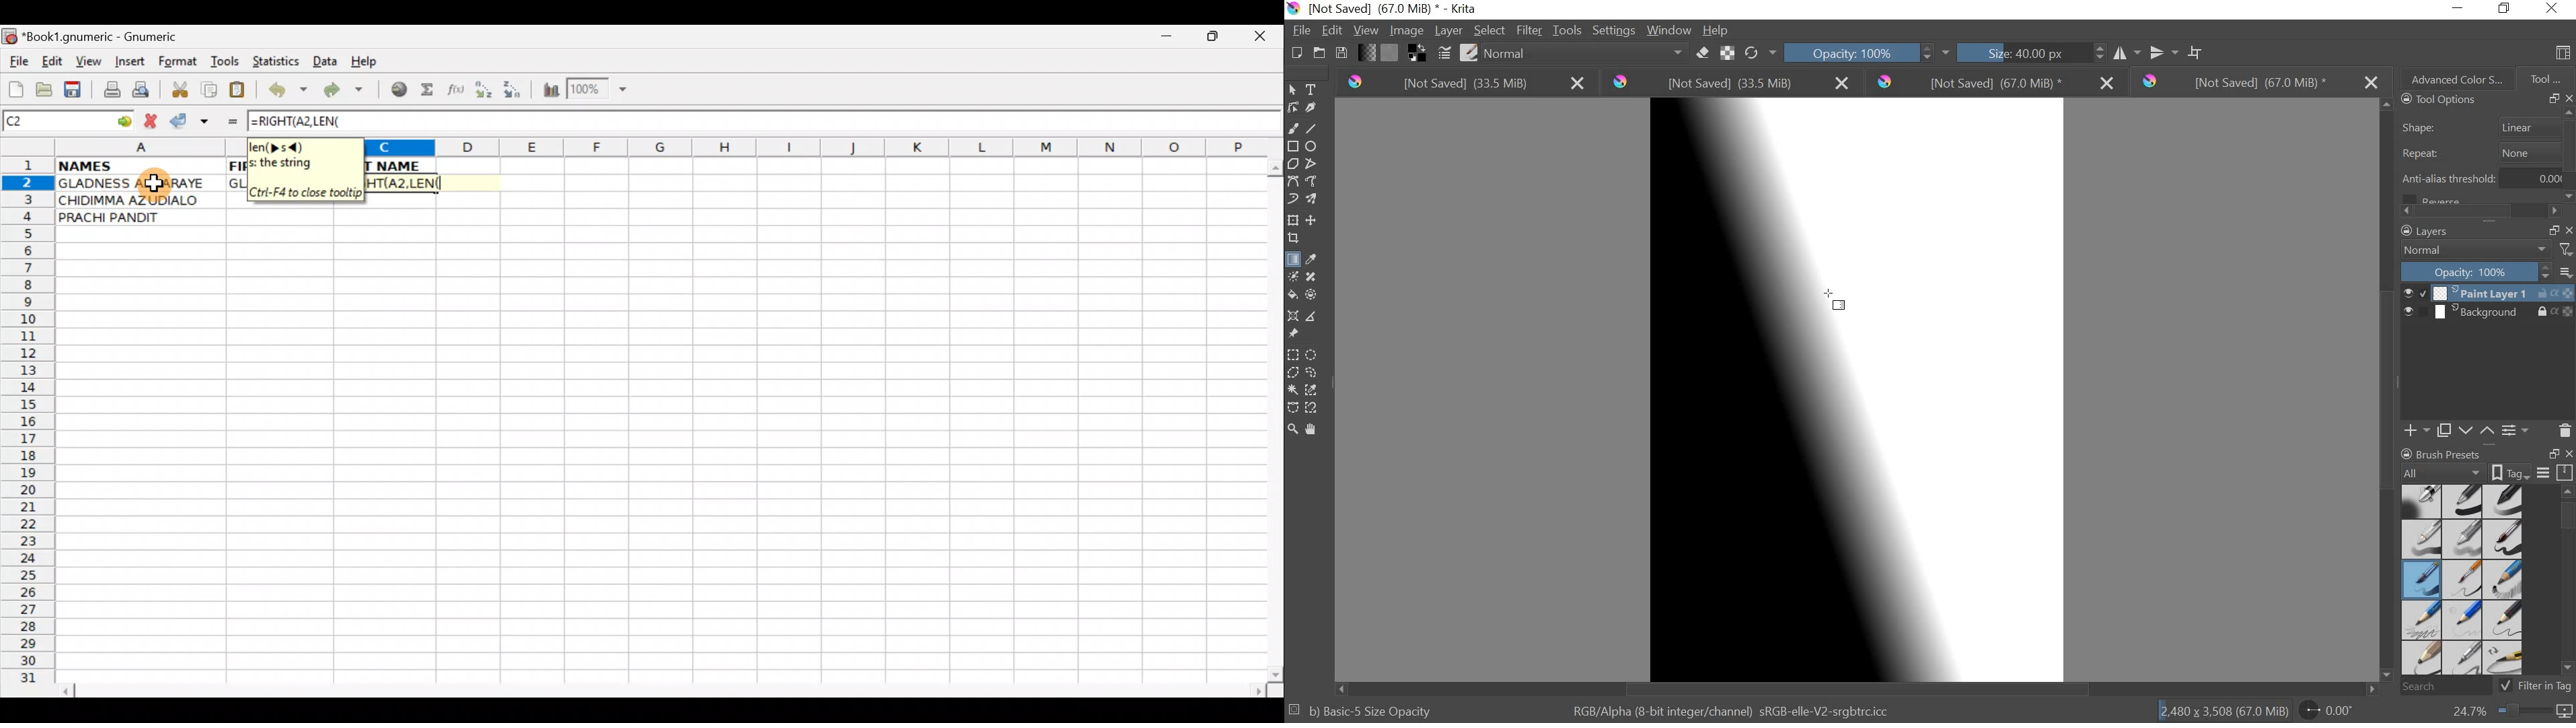  What do you see at coordinates (397, 90) in the screenshot?
I see `Insert hyperlink` at bounding box center [397, 90].